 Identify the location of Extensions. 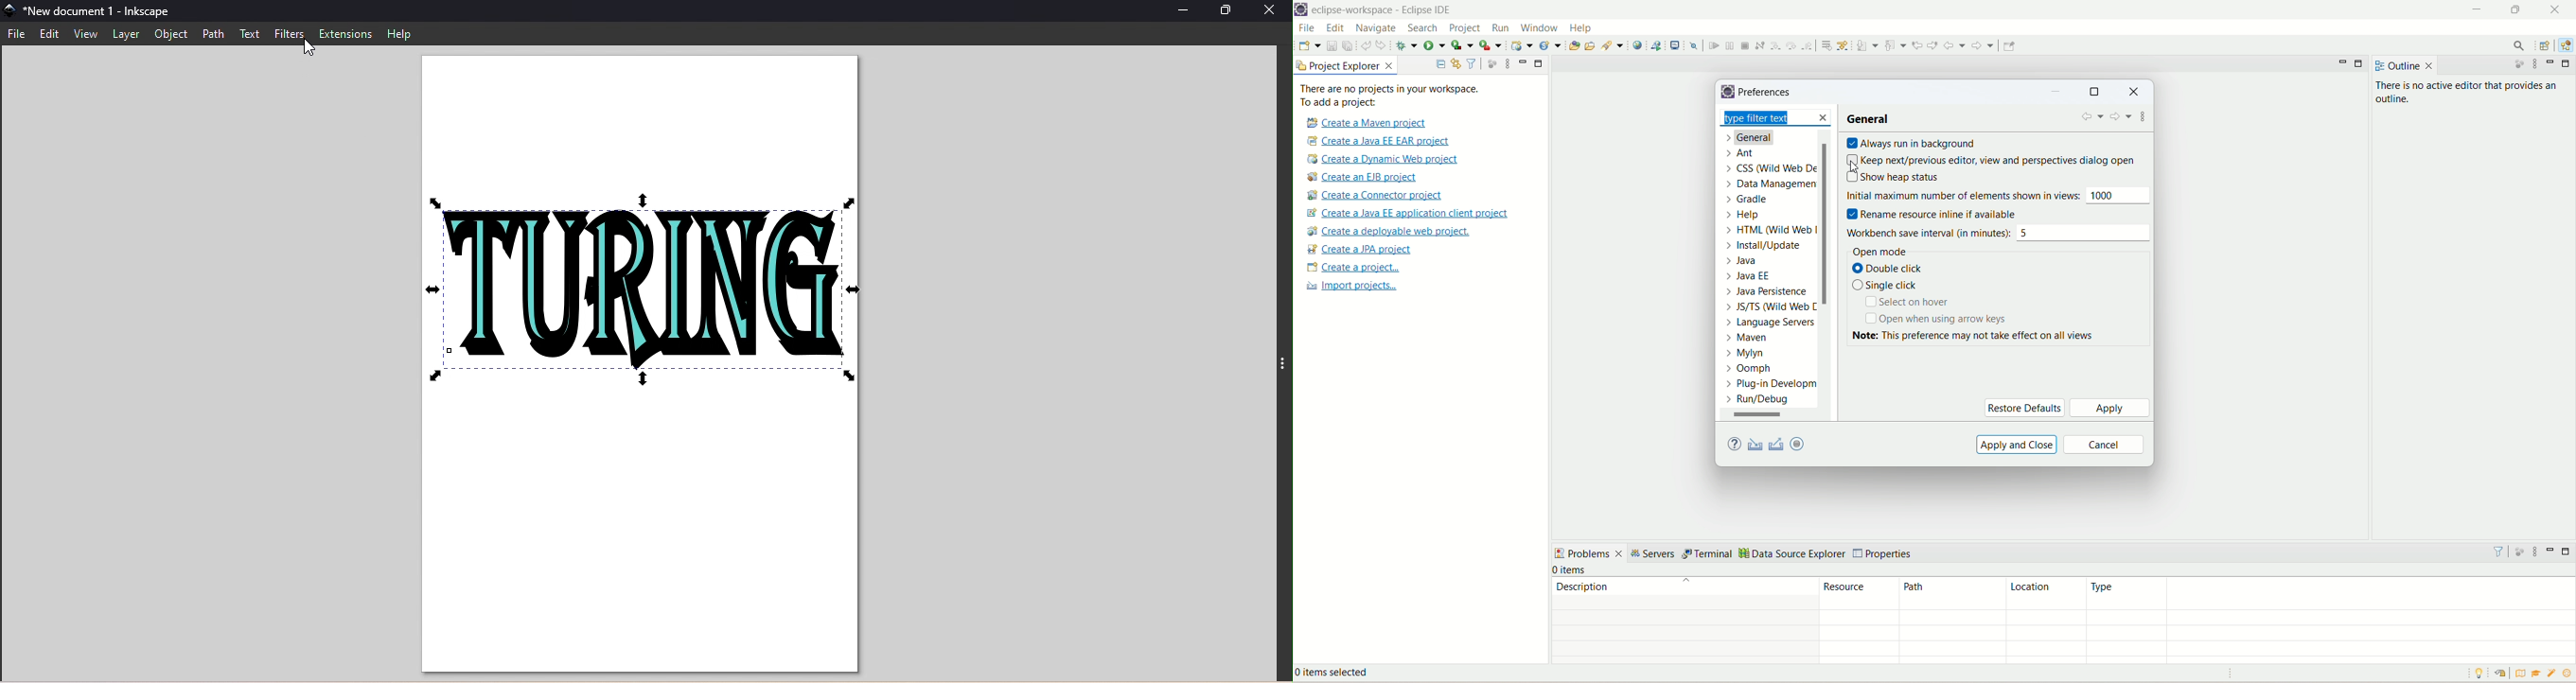
(344, 32).